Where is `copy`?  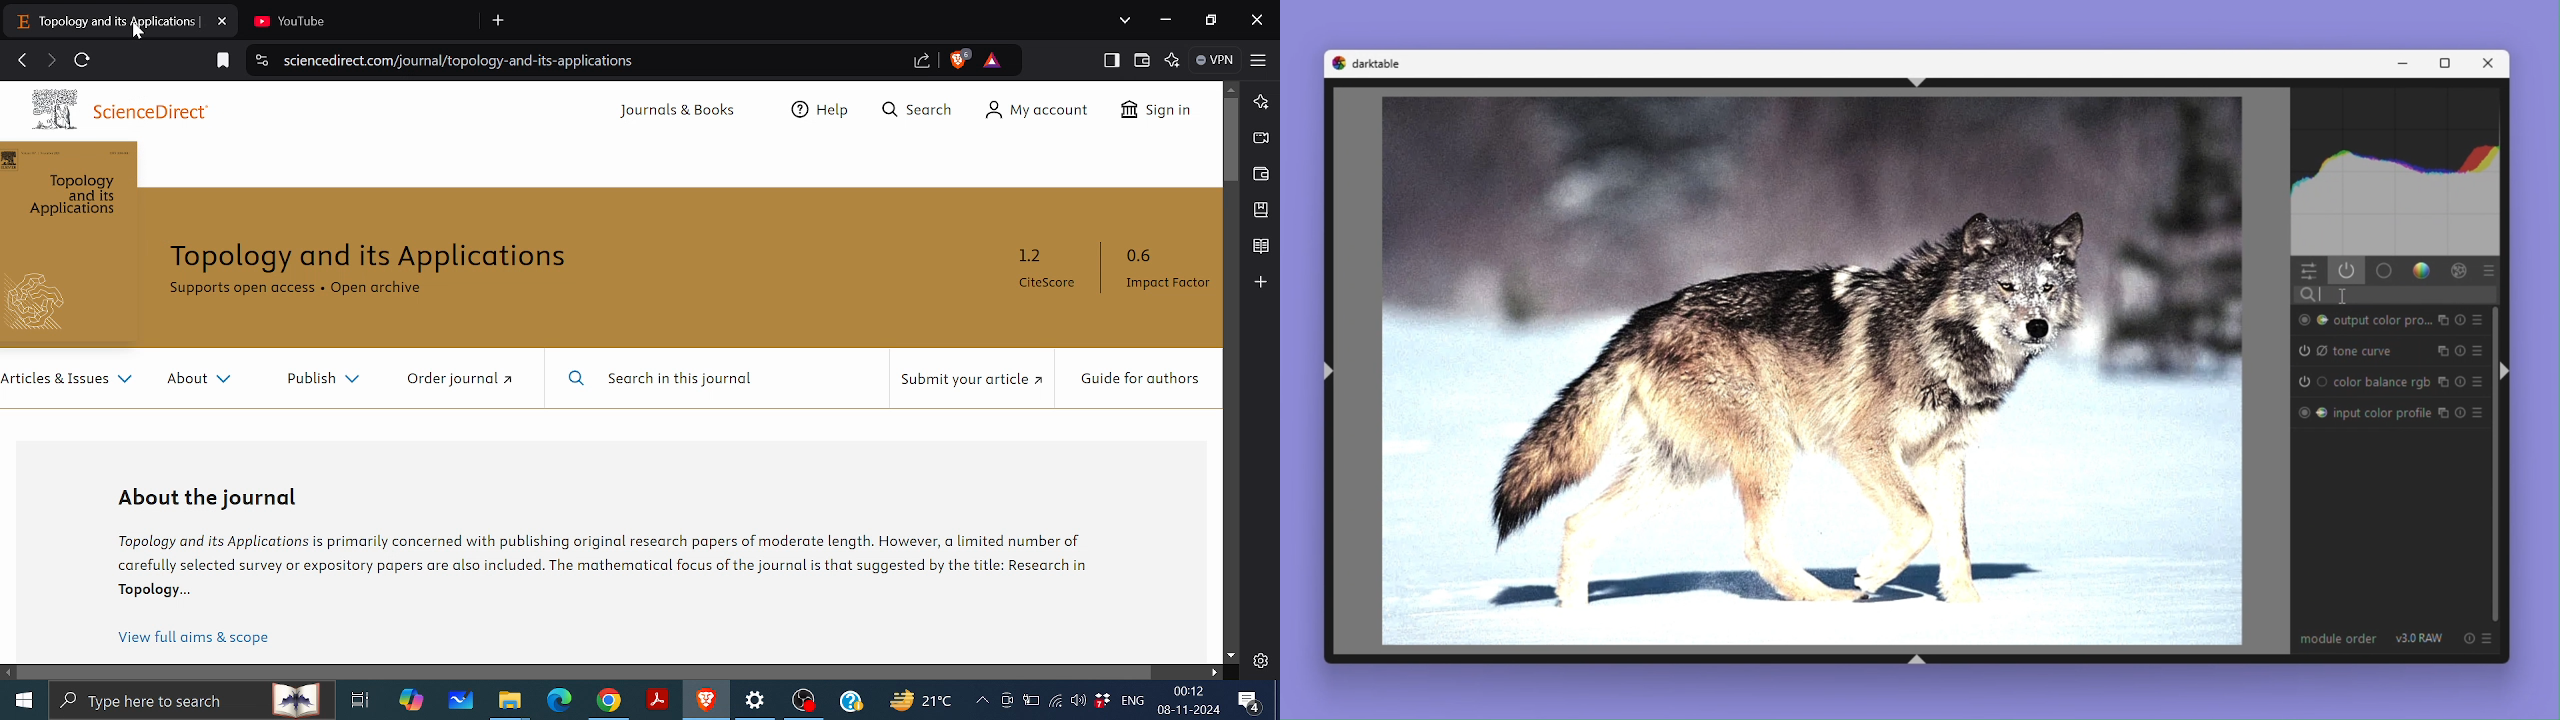 copy is located at coordinates (2444, 414).